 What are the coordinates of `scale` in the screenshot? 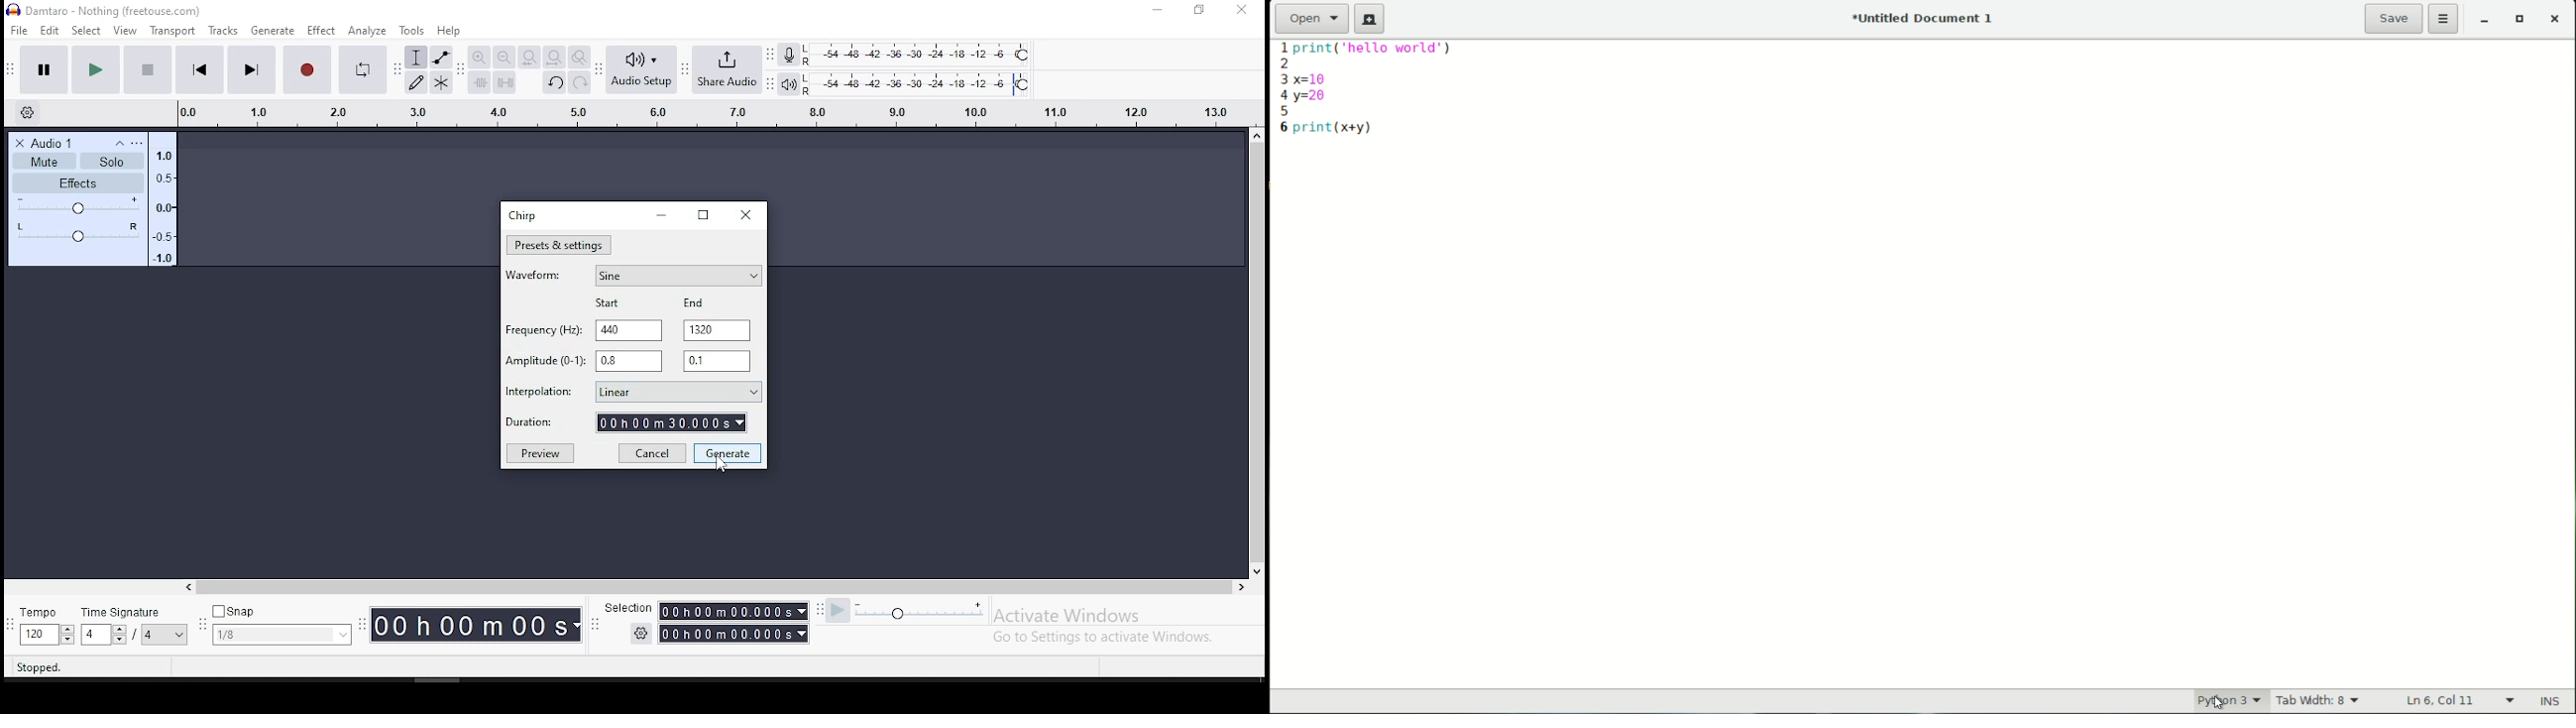 It's located at (168, 203).